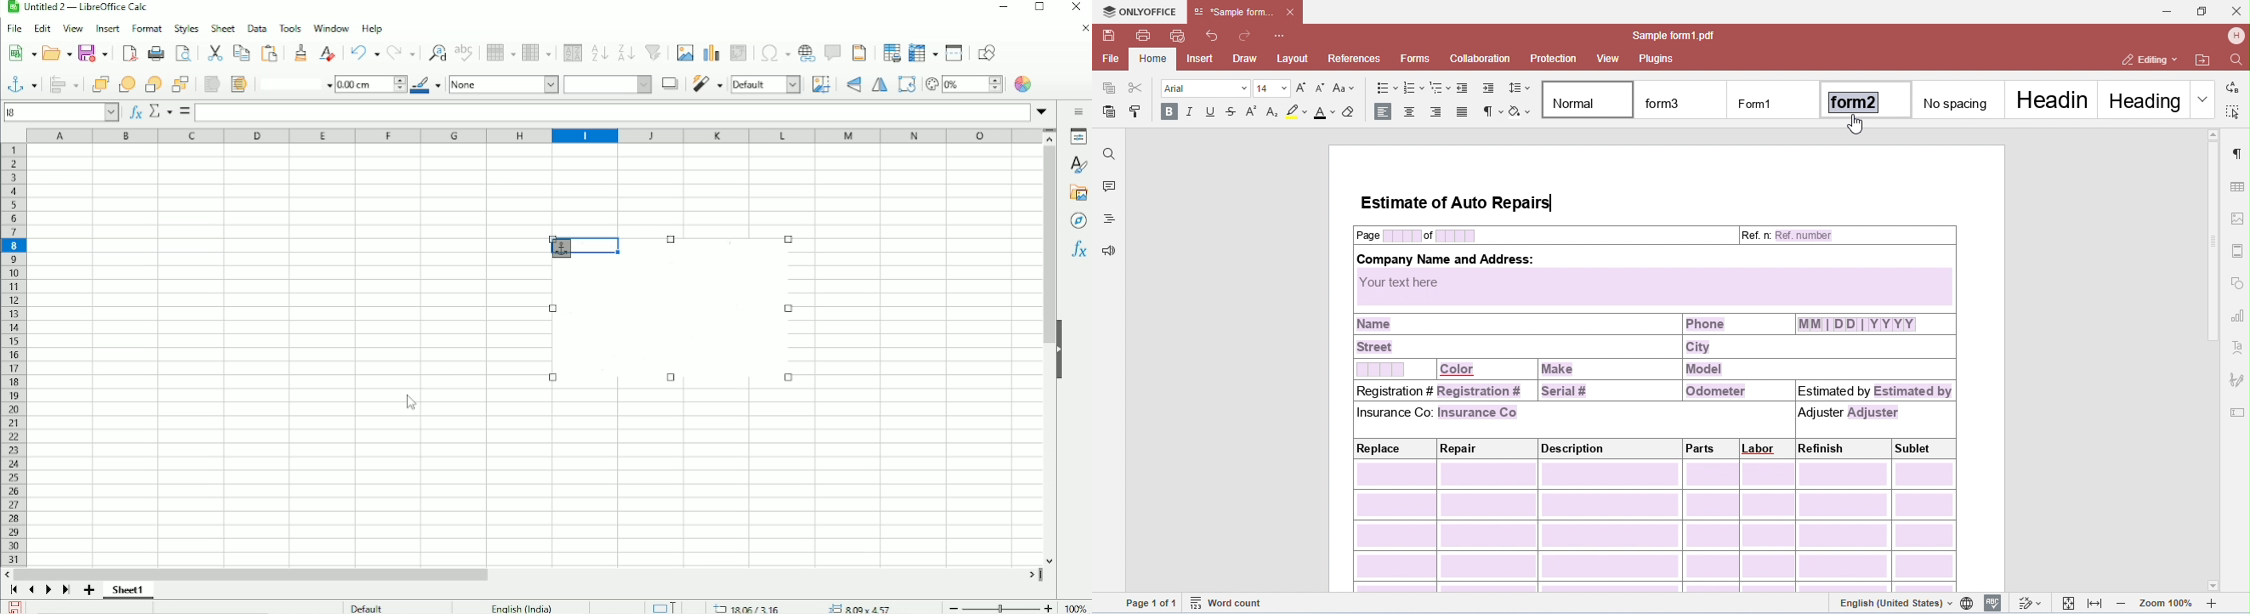 This screenshot has width=2268, height=616. I want to click on Sort ascending, so click(600, 52).